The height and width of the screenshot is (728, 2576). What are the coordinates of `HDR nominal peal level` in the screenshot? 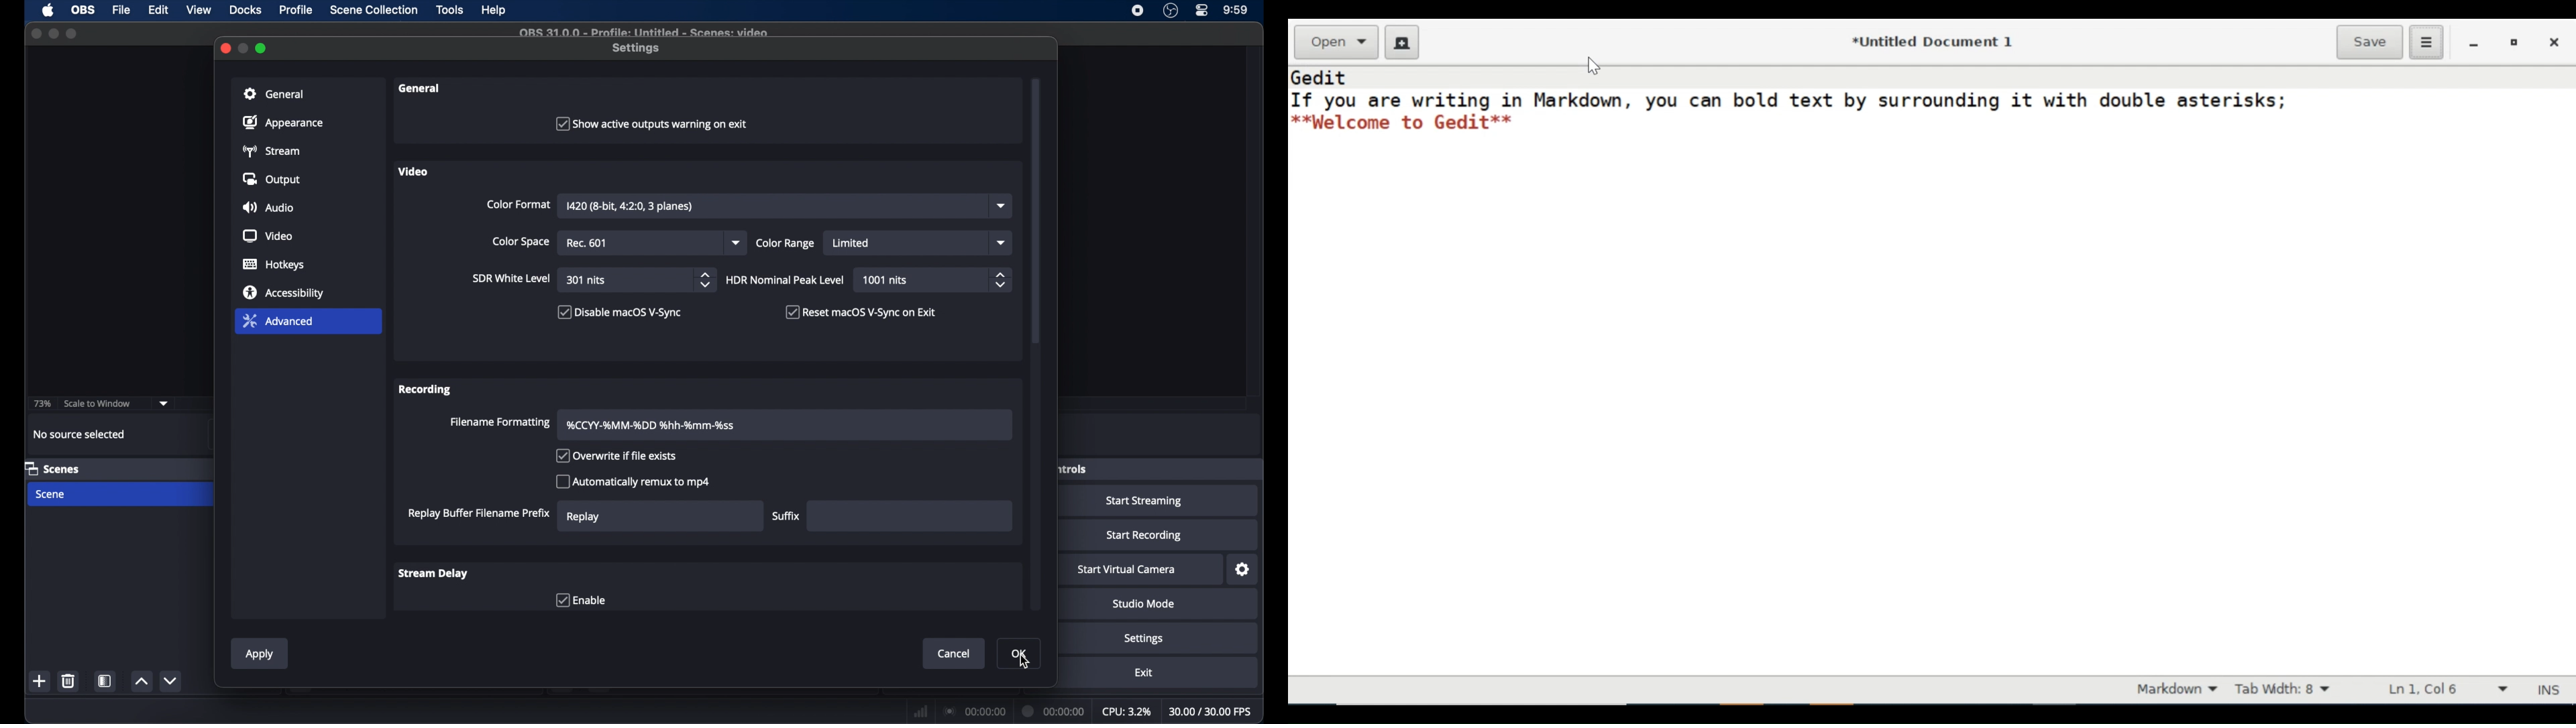 It's located at (786, 280).